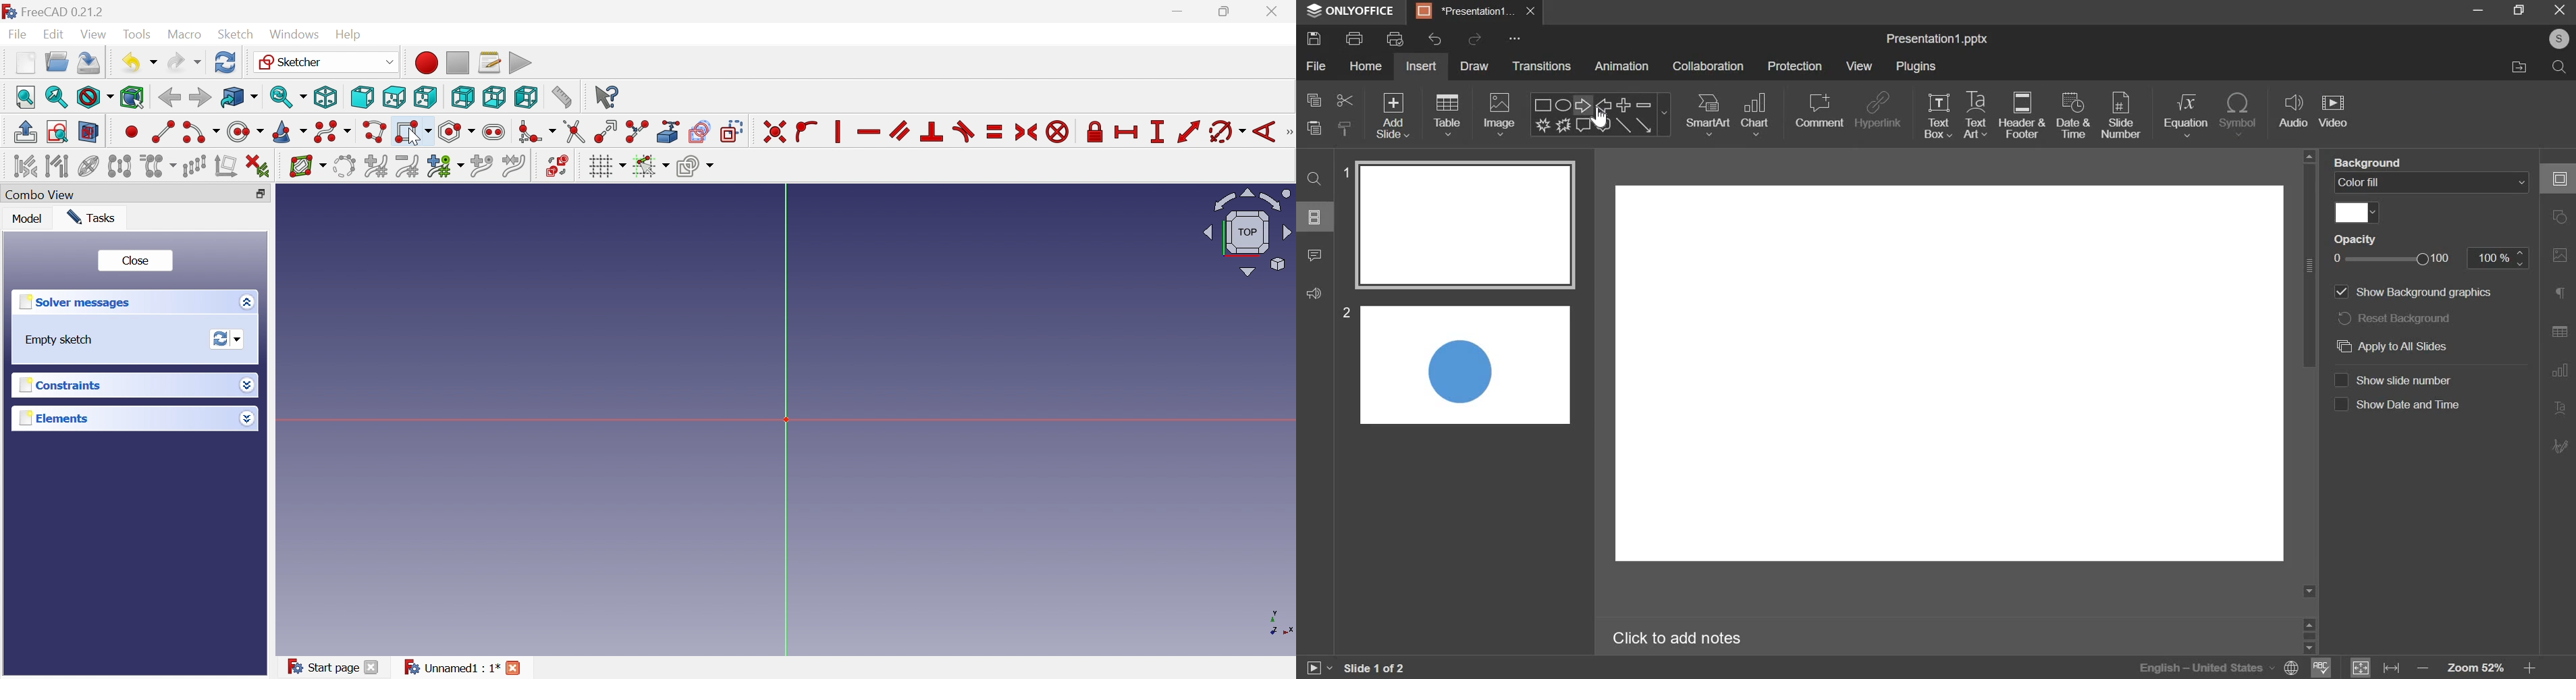  What do you see at coordinates (424, 97) in the screenshot?
I see `Right` at bounding box center [424, 97].